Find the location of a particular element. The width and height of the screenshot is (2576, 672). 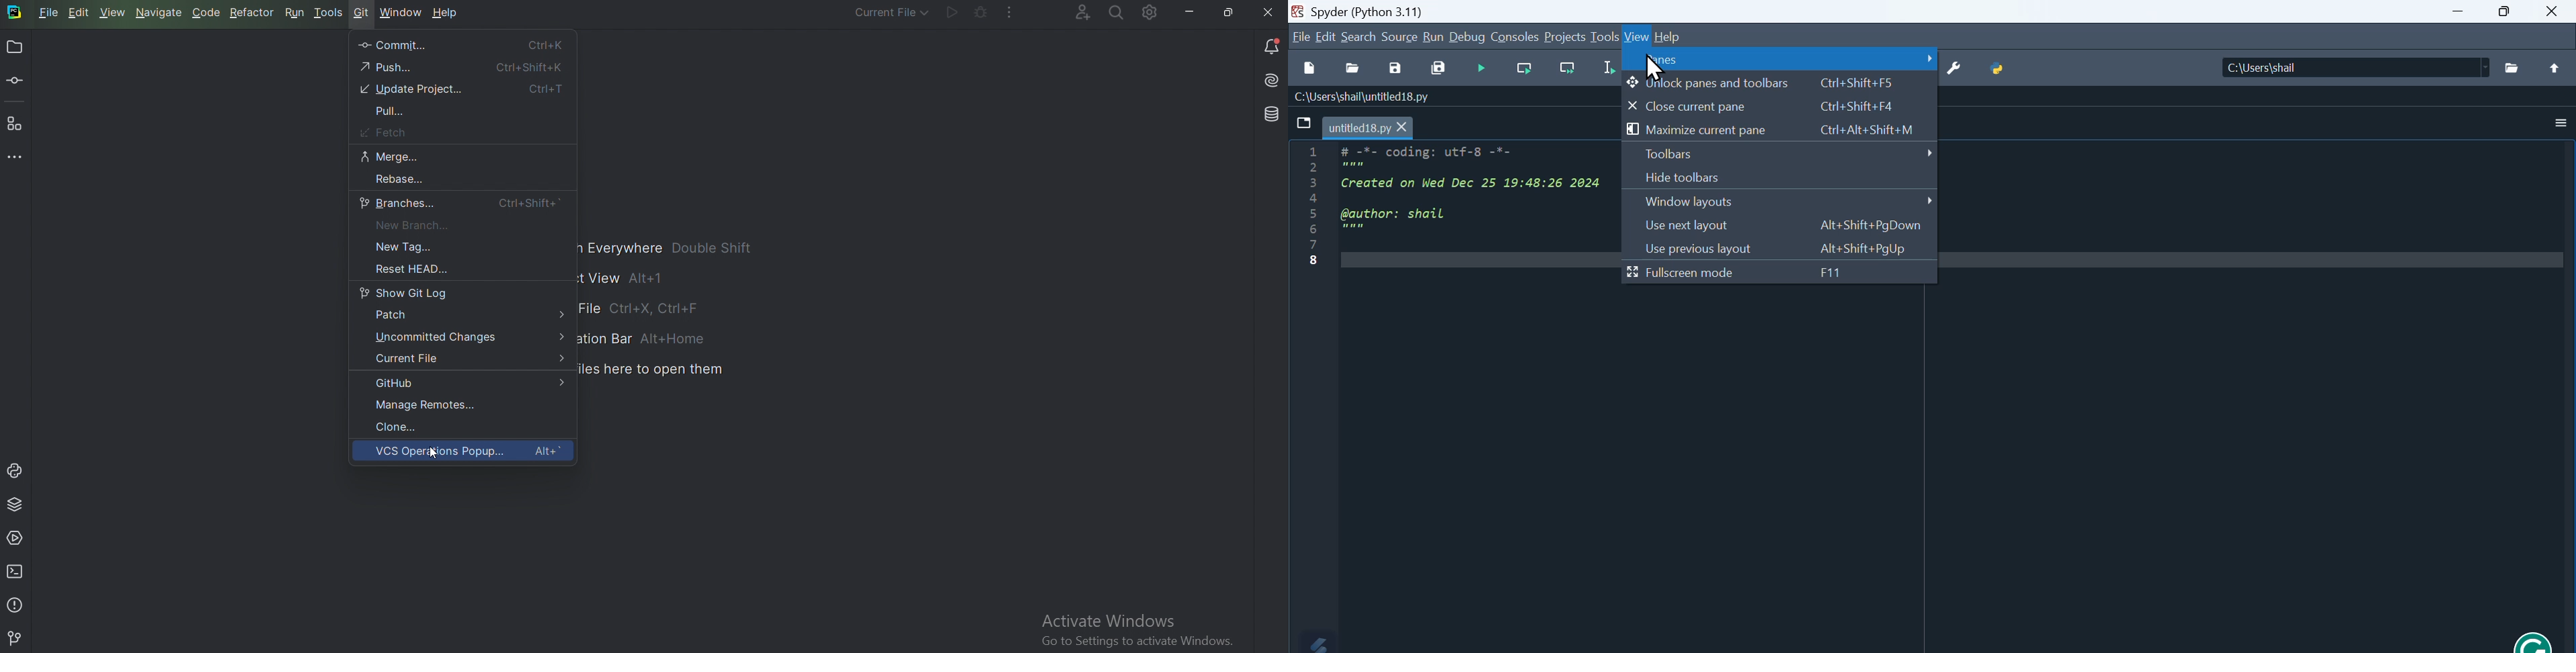

Push  is located at coordinates (464, 67).